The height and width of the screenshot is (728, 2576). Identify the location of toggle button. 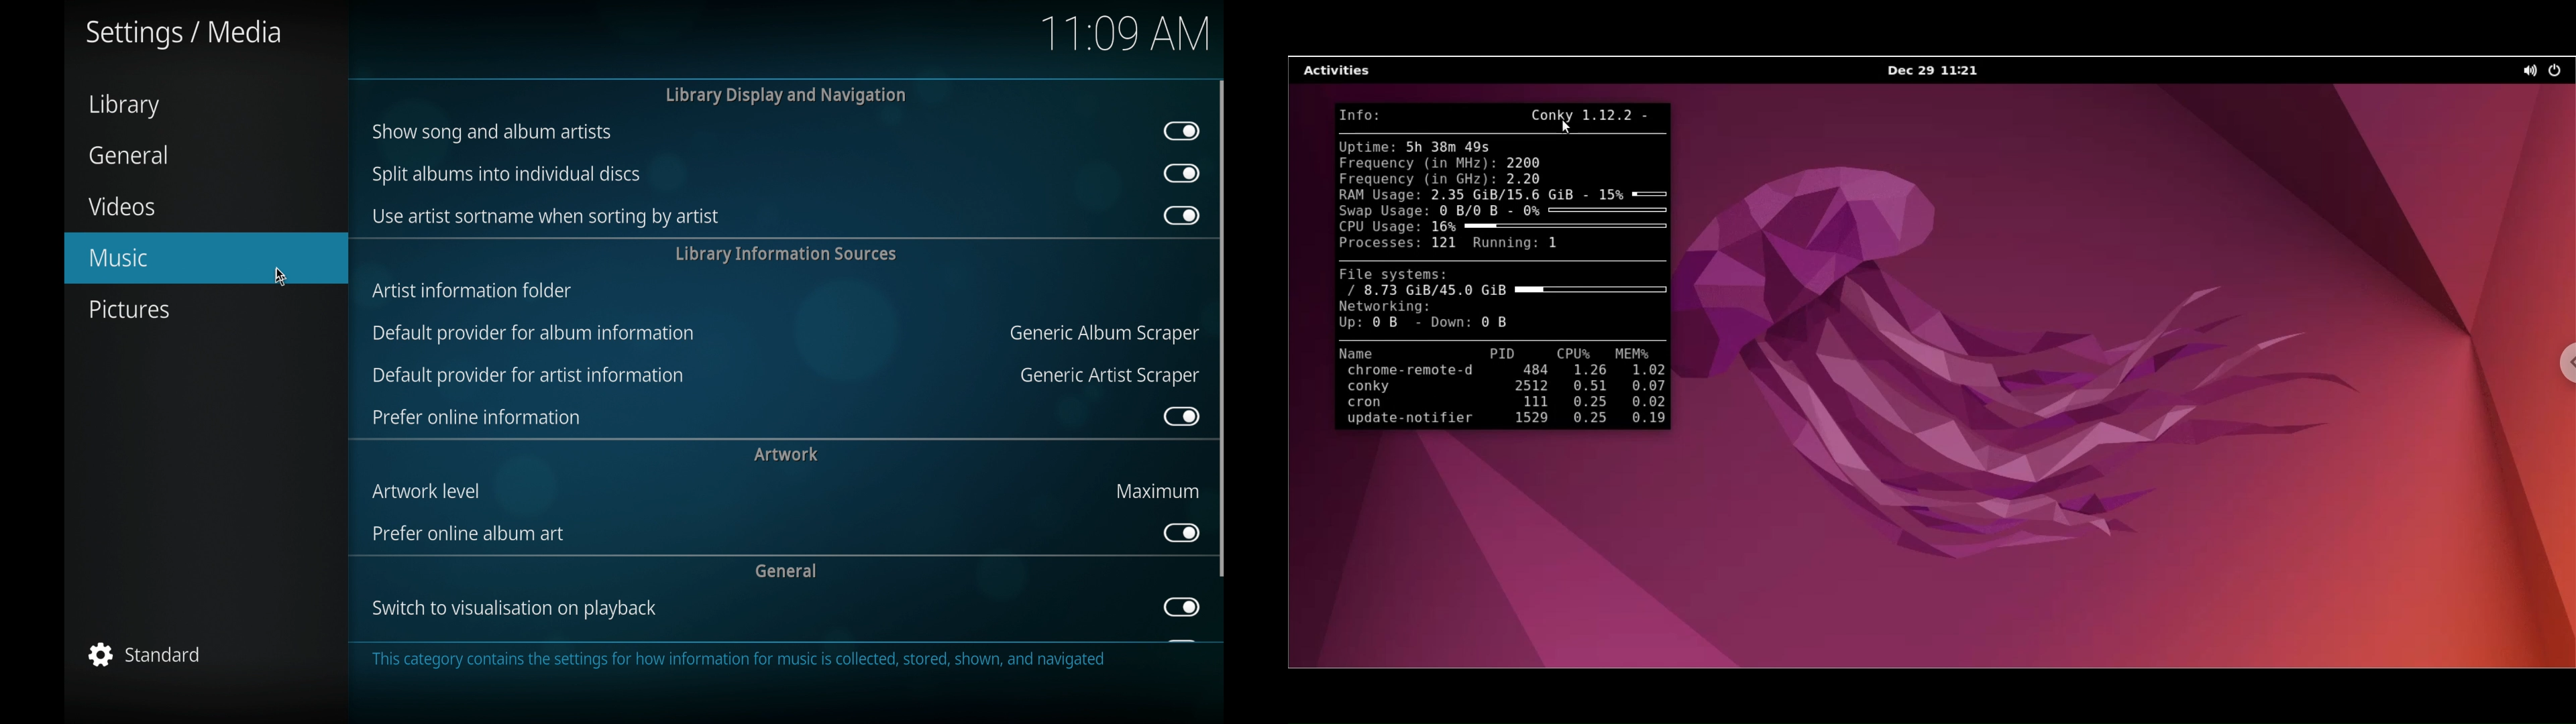
(1181, 607).